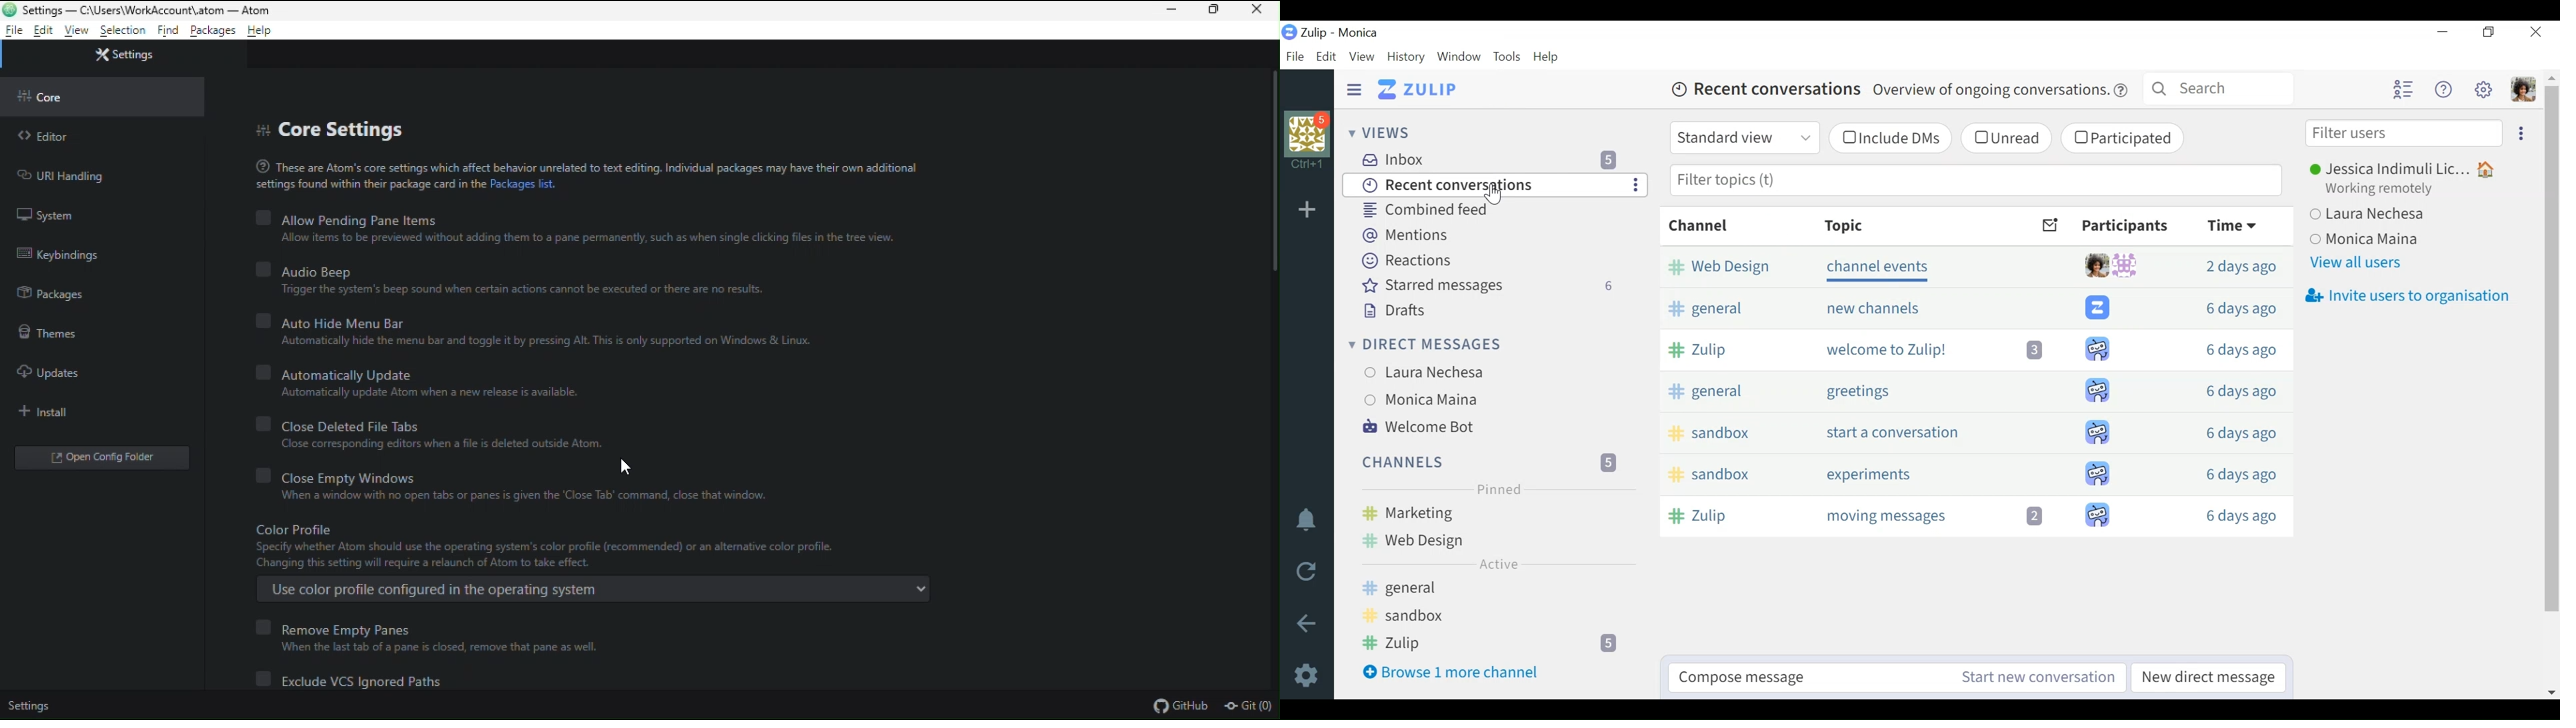  Describe the element at coordinates (1382, 133) in the screenshot. I see `Views` at that location.